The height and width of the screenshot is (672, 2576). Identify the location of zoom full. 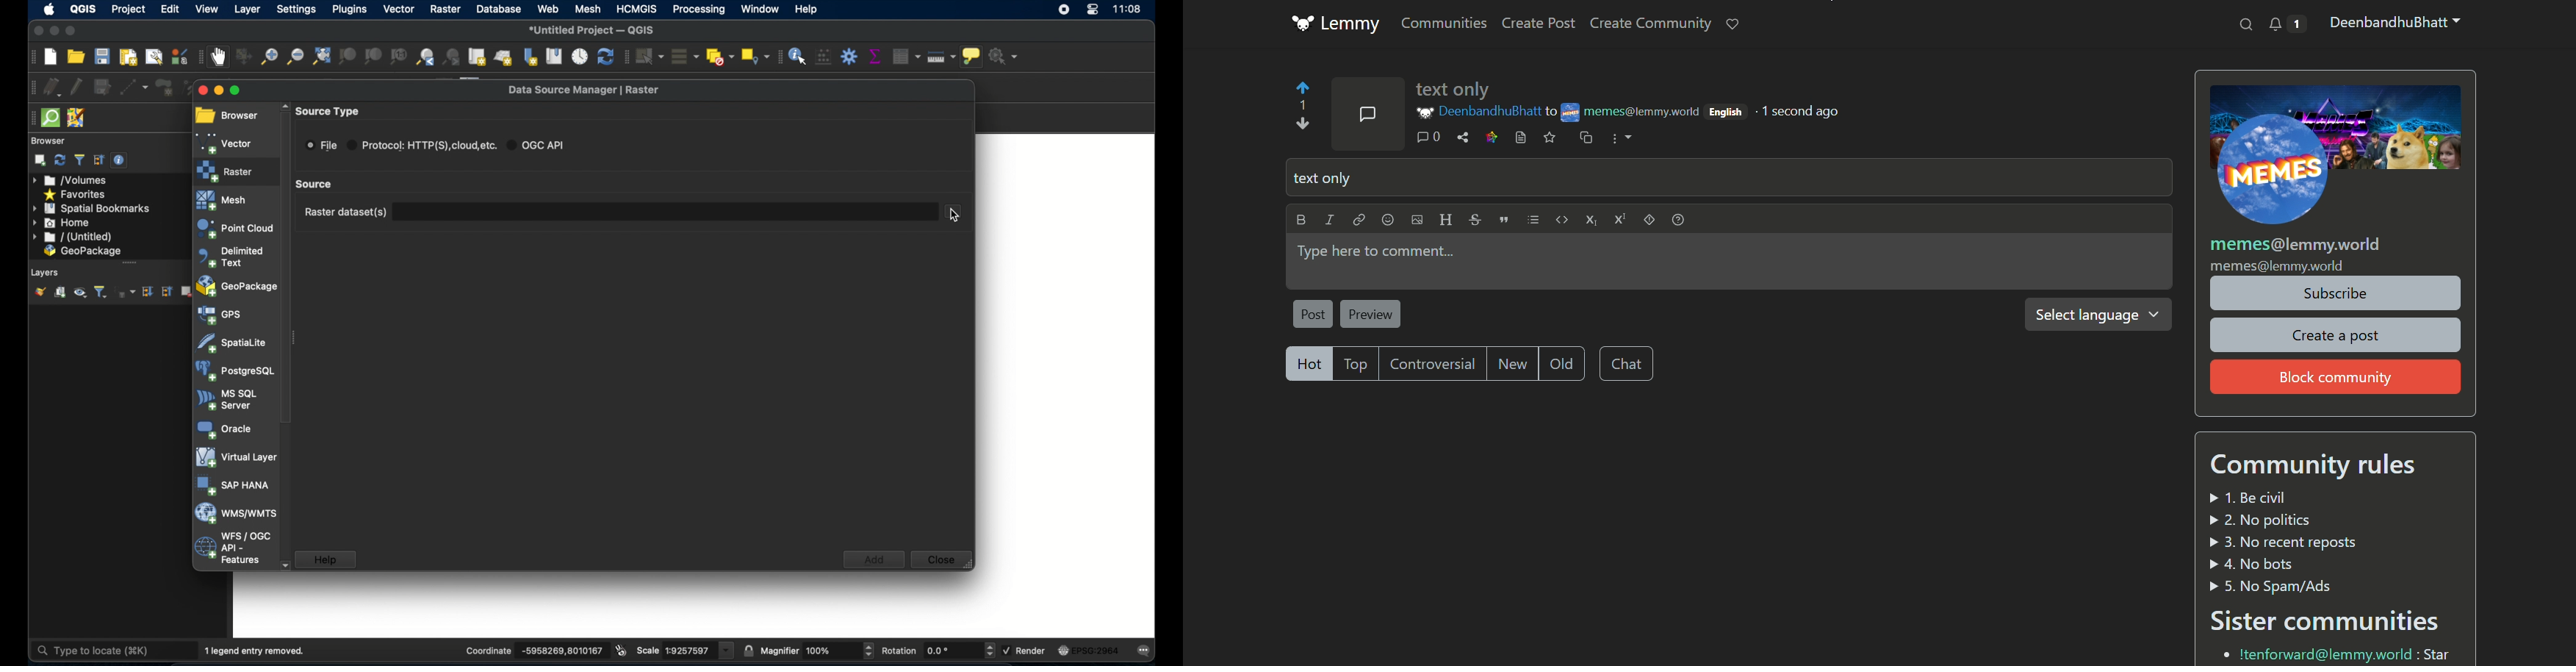
(321, 56).